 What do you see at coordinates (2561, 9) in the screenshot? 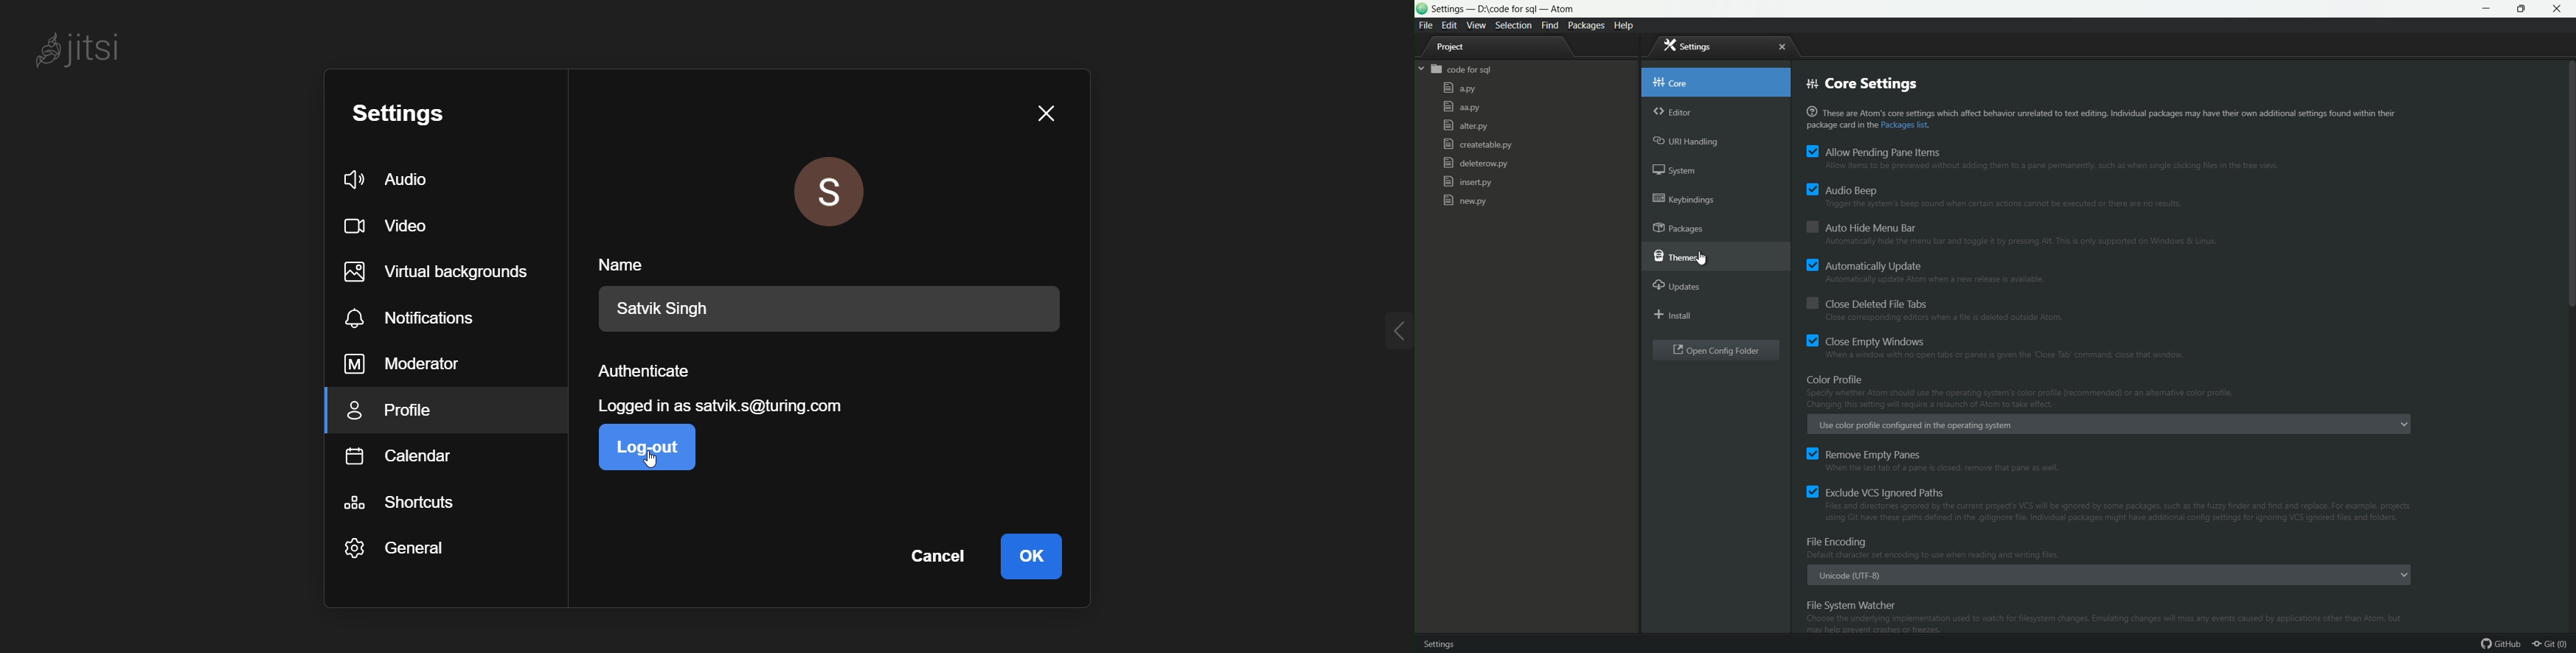
I see `close app` at bounding box center [2561, 9].